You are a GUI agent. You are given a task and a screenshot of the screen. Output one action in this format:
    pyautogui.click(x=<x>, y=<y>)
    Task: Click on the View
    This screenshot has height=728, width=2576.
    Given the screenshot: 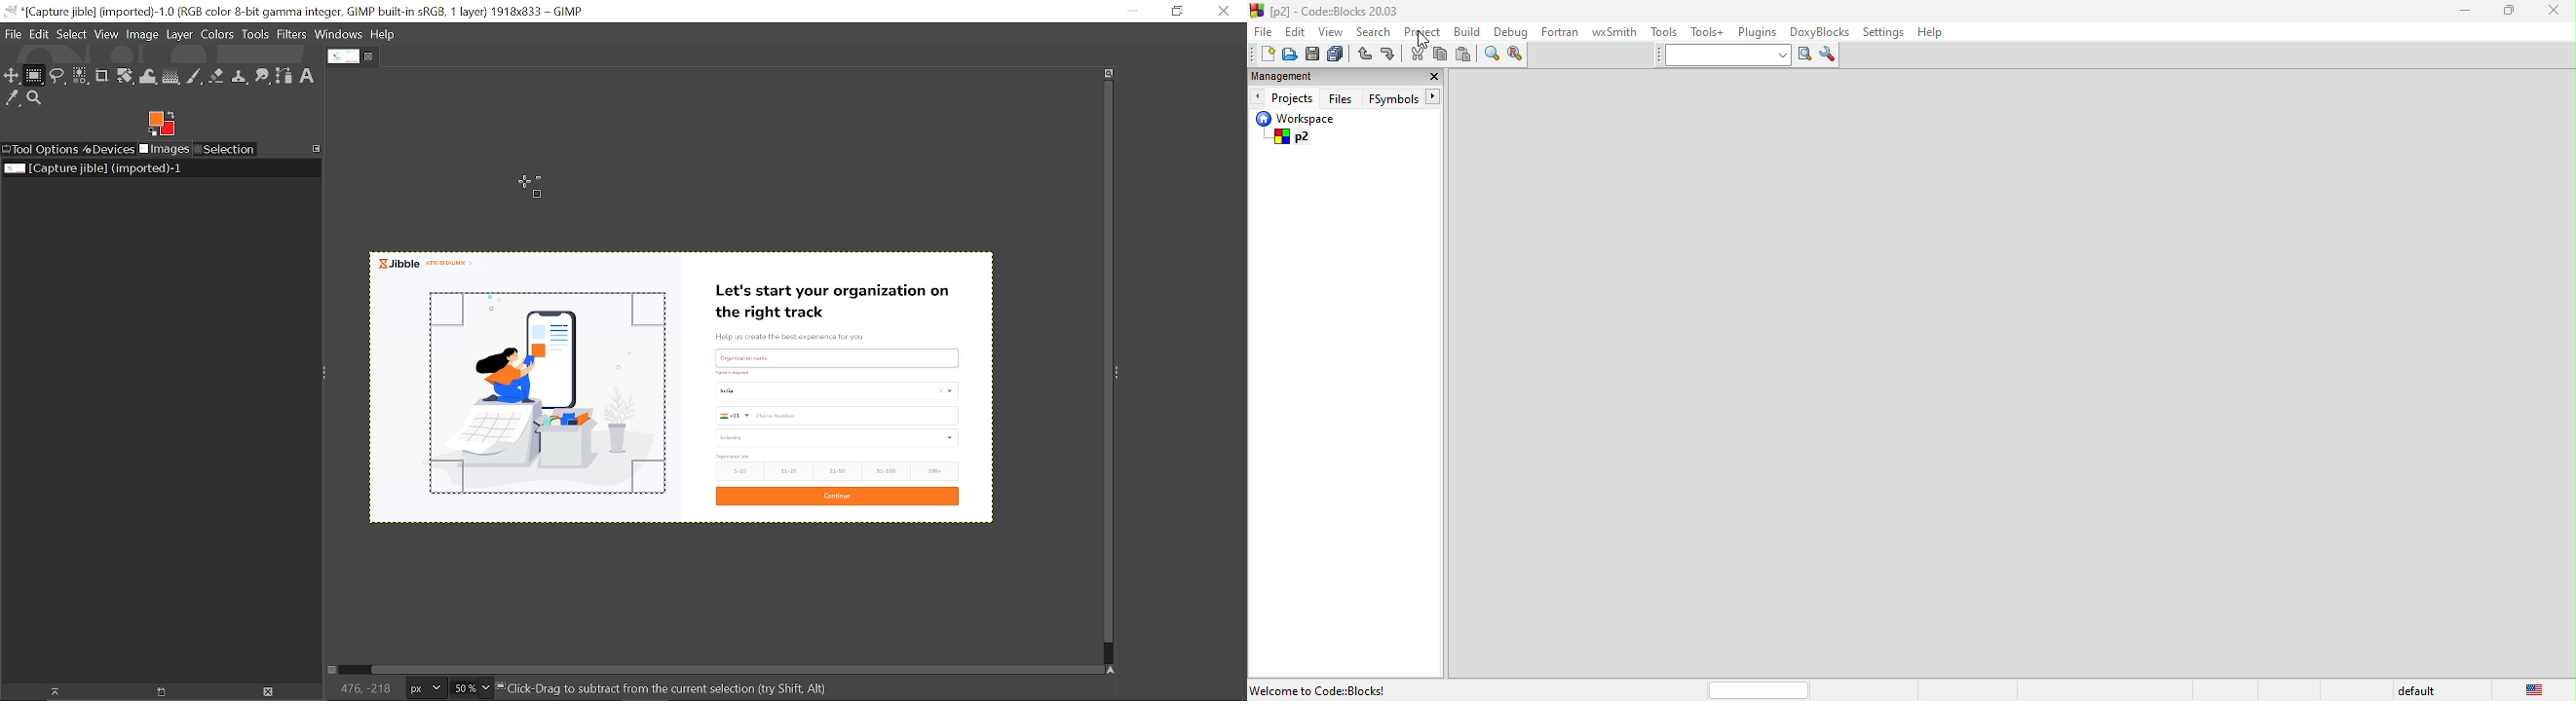 What is the action you would take?
    pyautogui.click(x=107, y=34)
    